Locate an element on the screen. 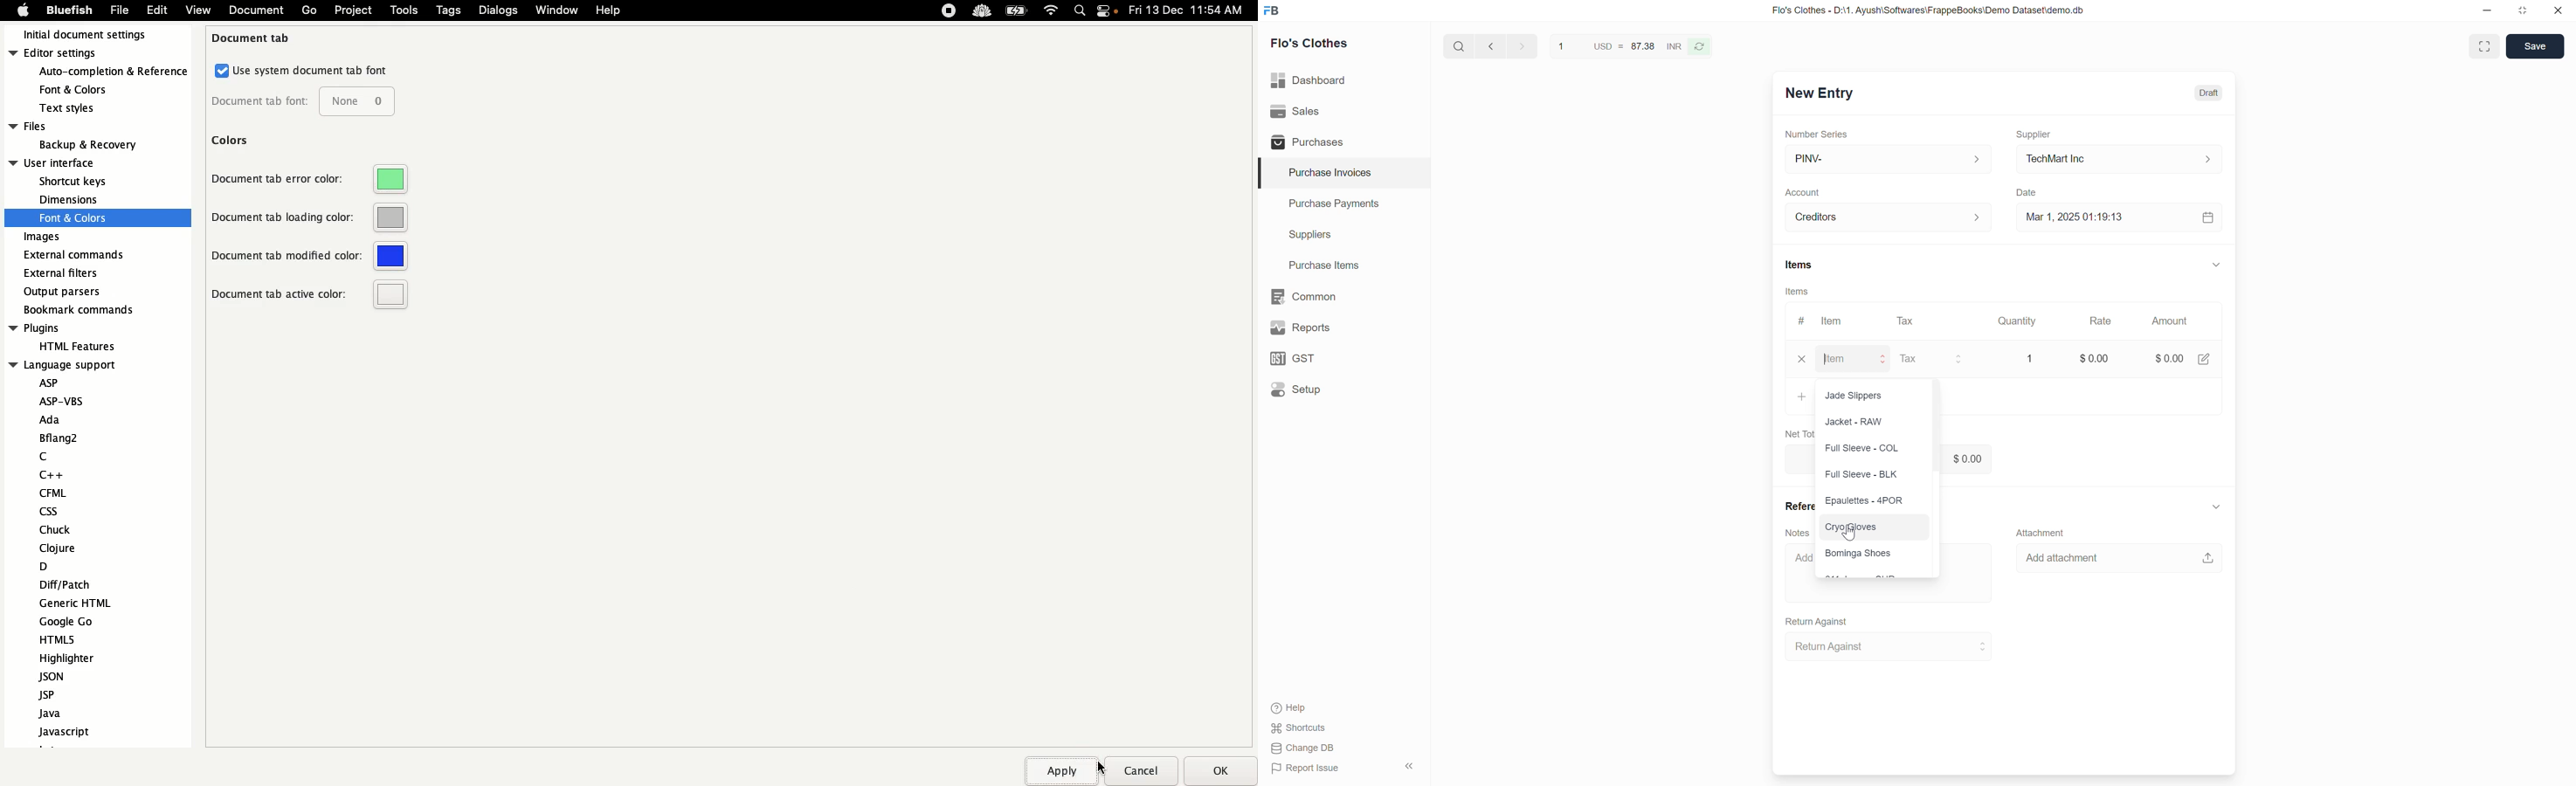  Full Sleeve - BLK is located at coordinates (1862, 474).